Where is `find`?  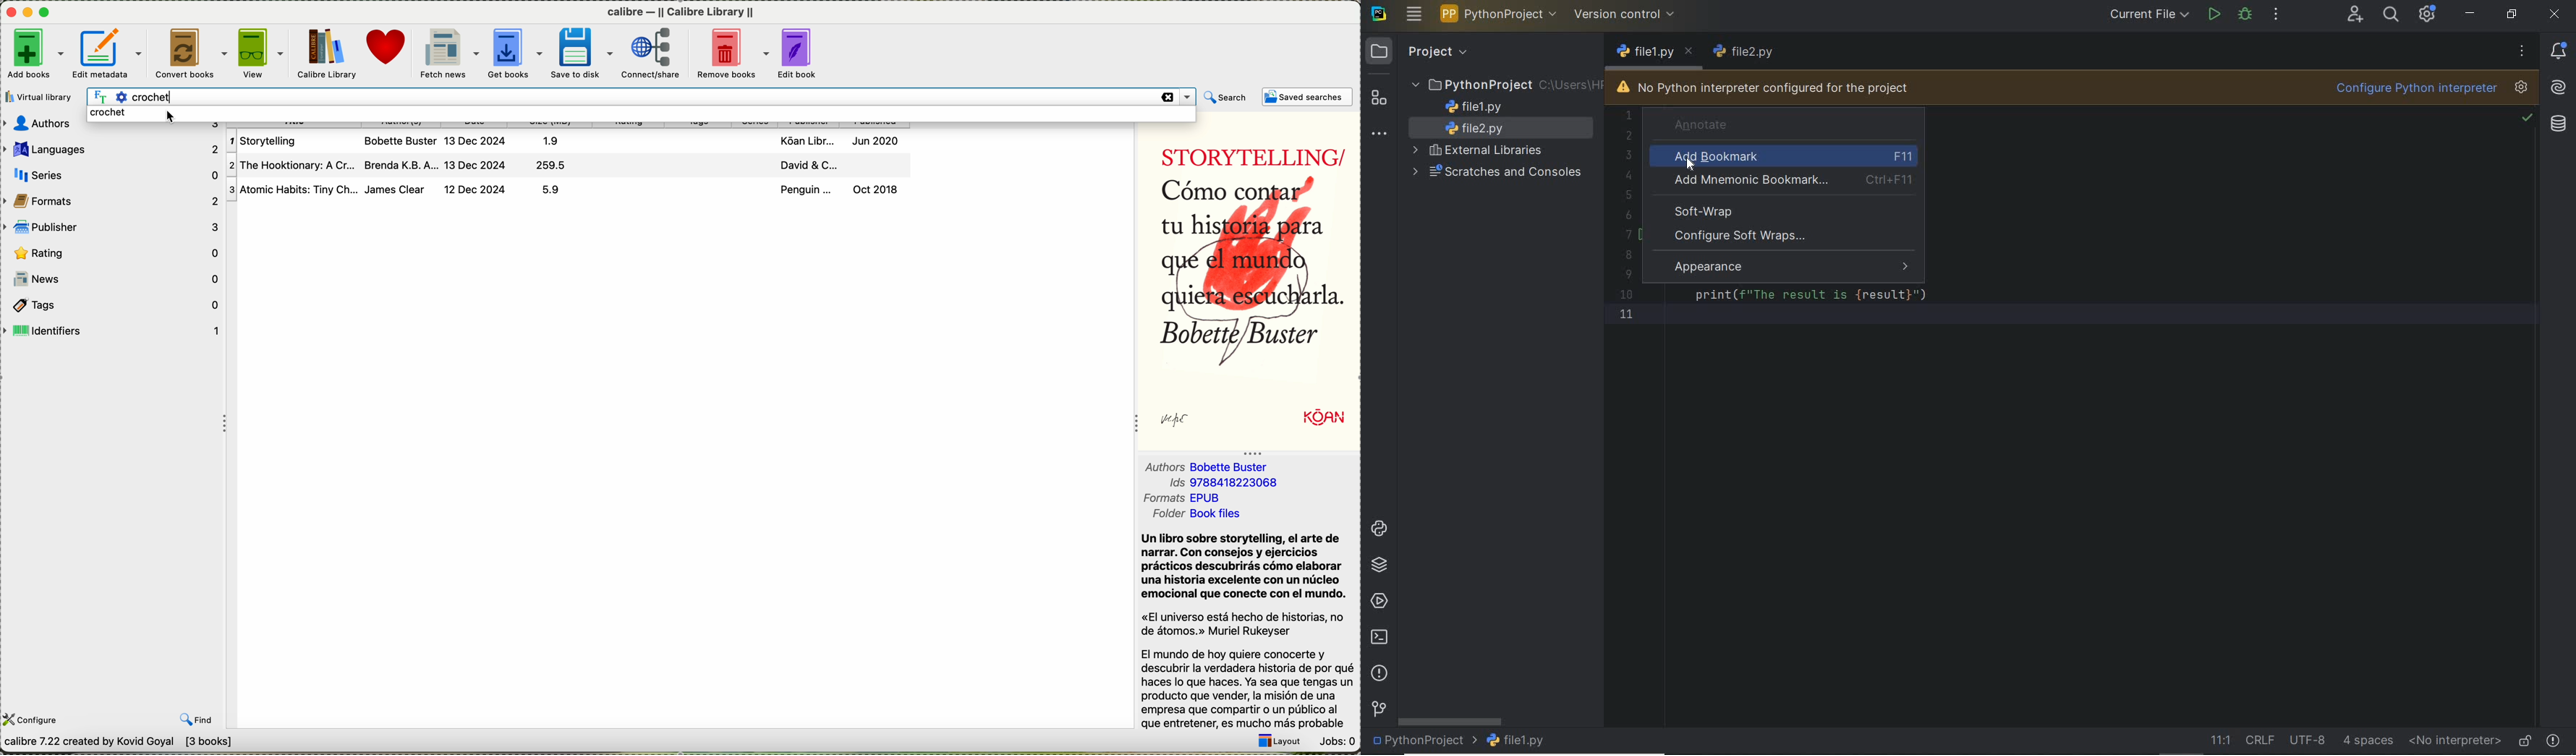 find is located at coordinates (197, 720).